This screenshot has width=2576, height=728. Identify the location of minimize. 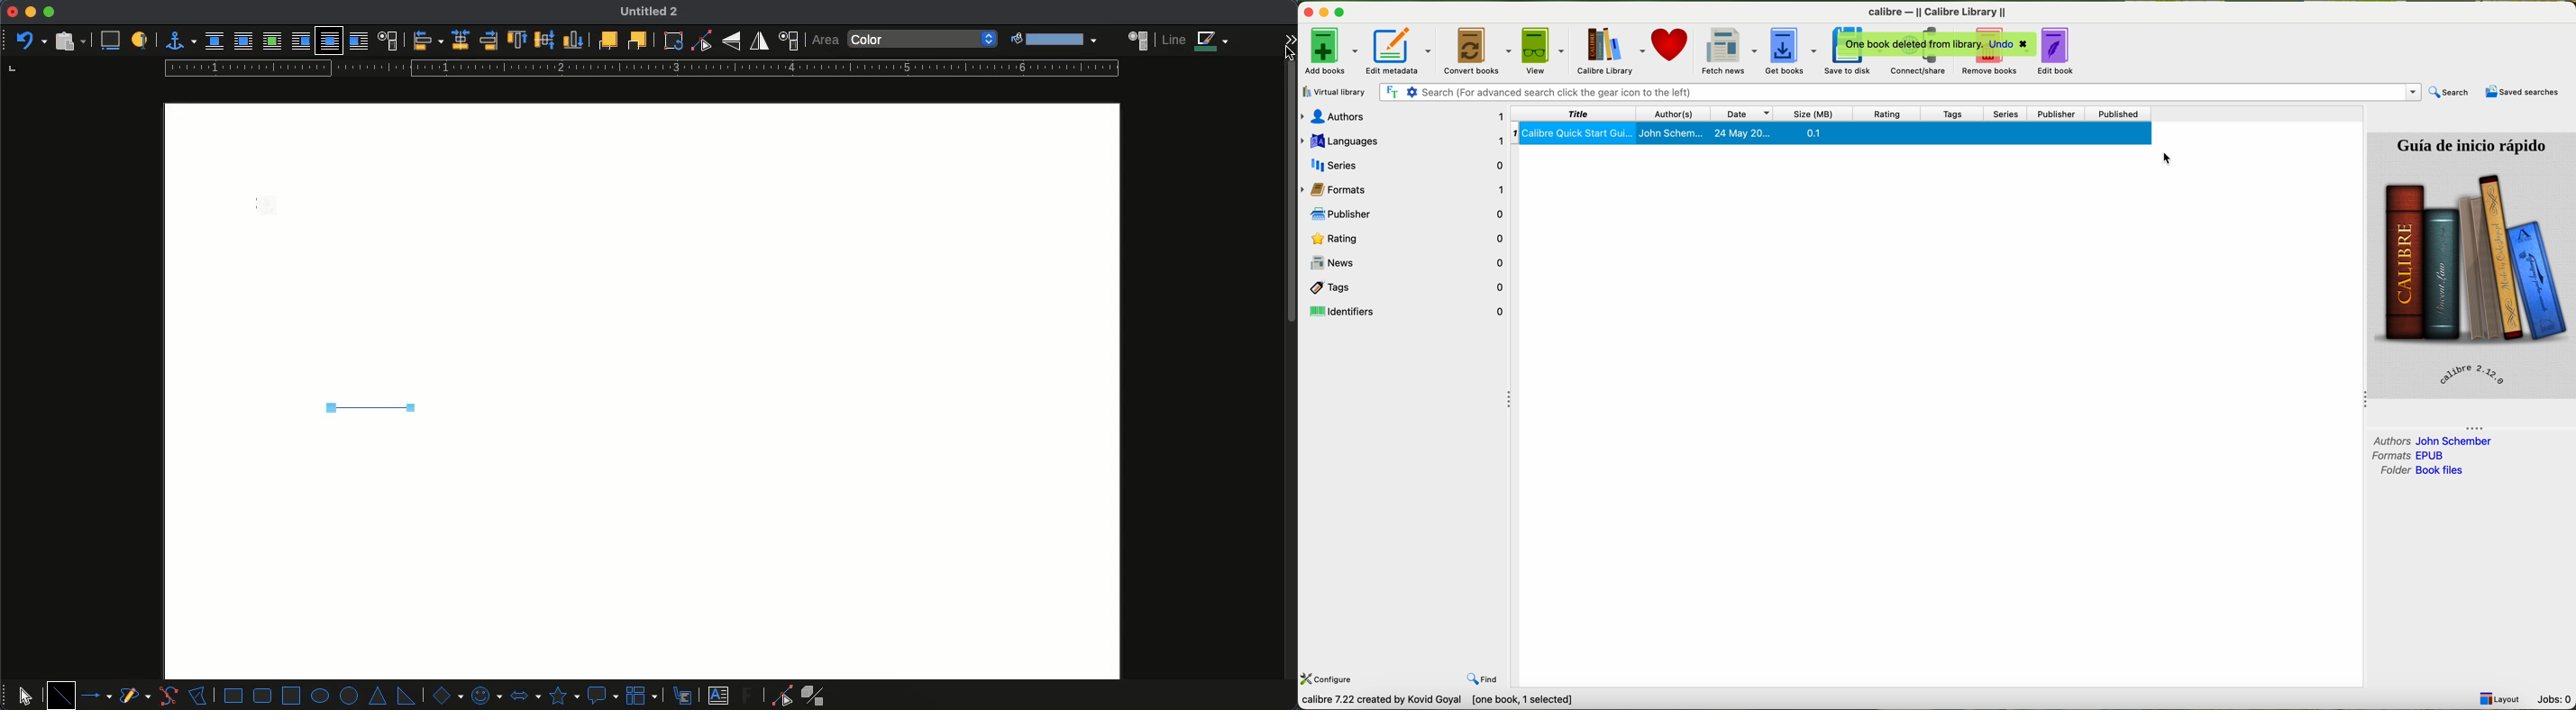
(31, 12).